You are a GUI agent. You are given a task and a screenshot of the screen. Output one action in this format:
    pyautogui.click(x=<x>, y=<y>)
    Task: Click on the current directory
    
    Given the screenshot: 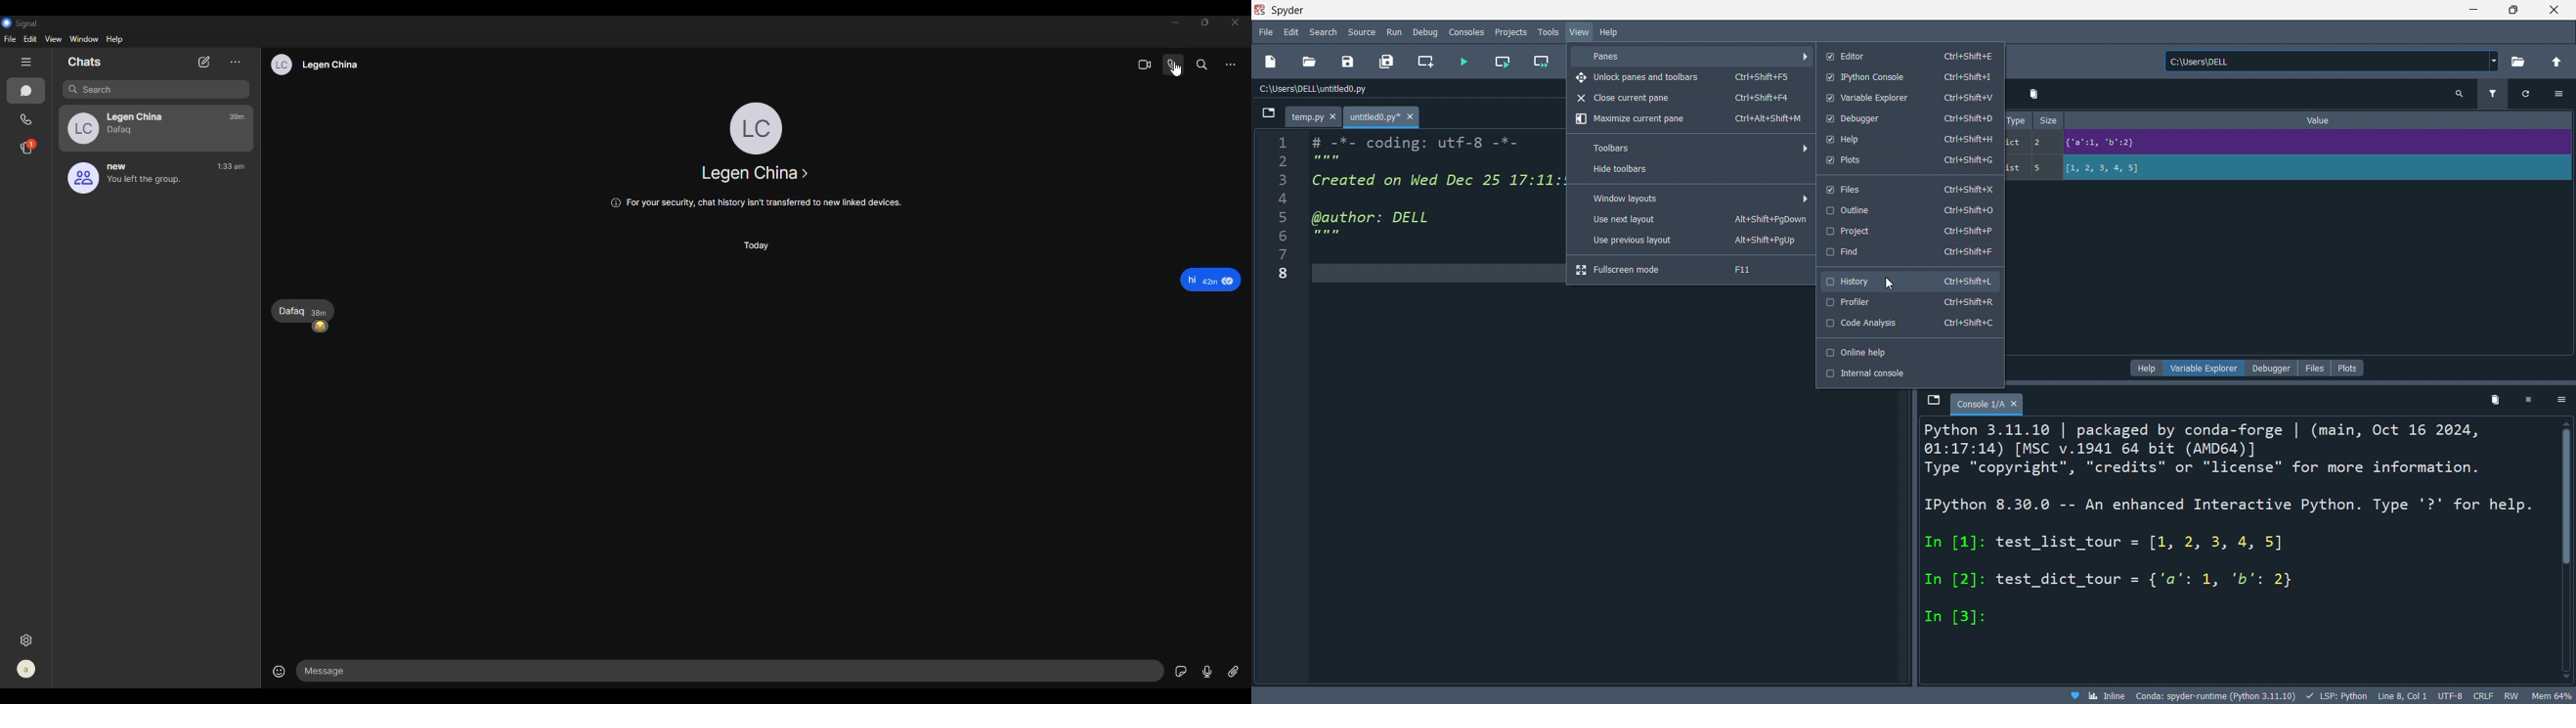 What is the action you would take?
    pyautogui.click(x=2332, y=62)
    